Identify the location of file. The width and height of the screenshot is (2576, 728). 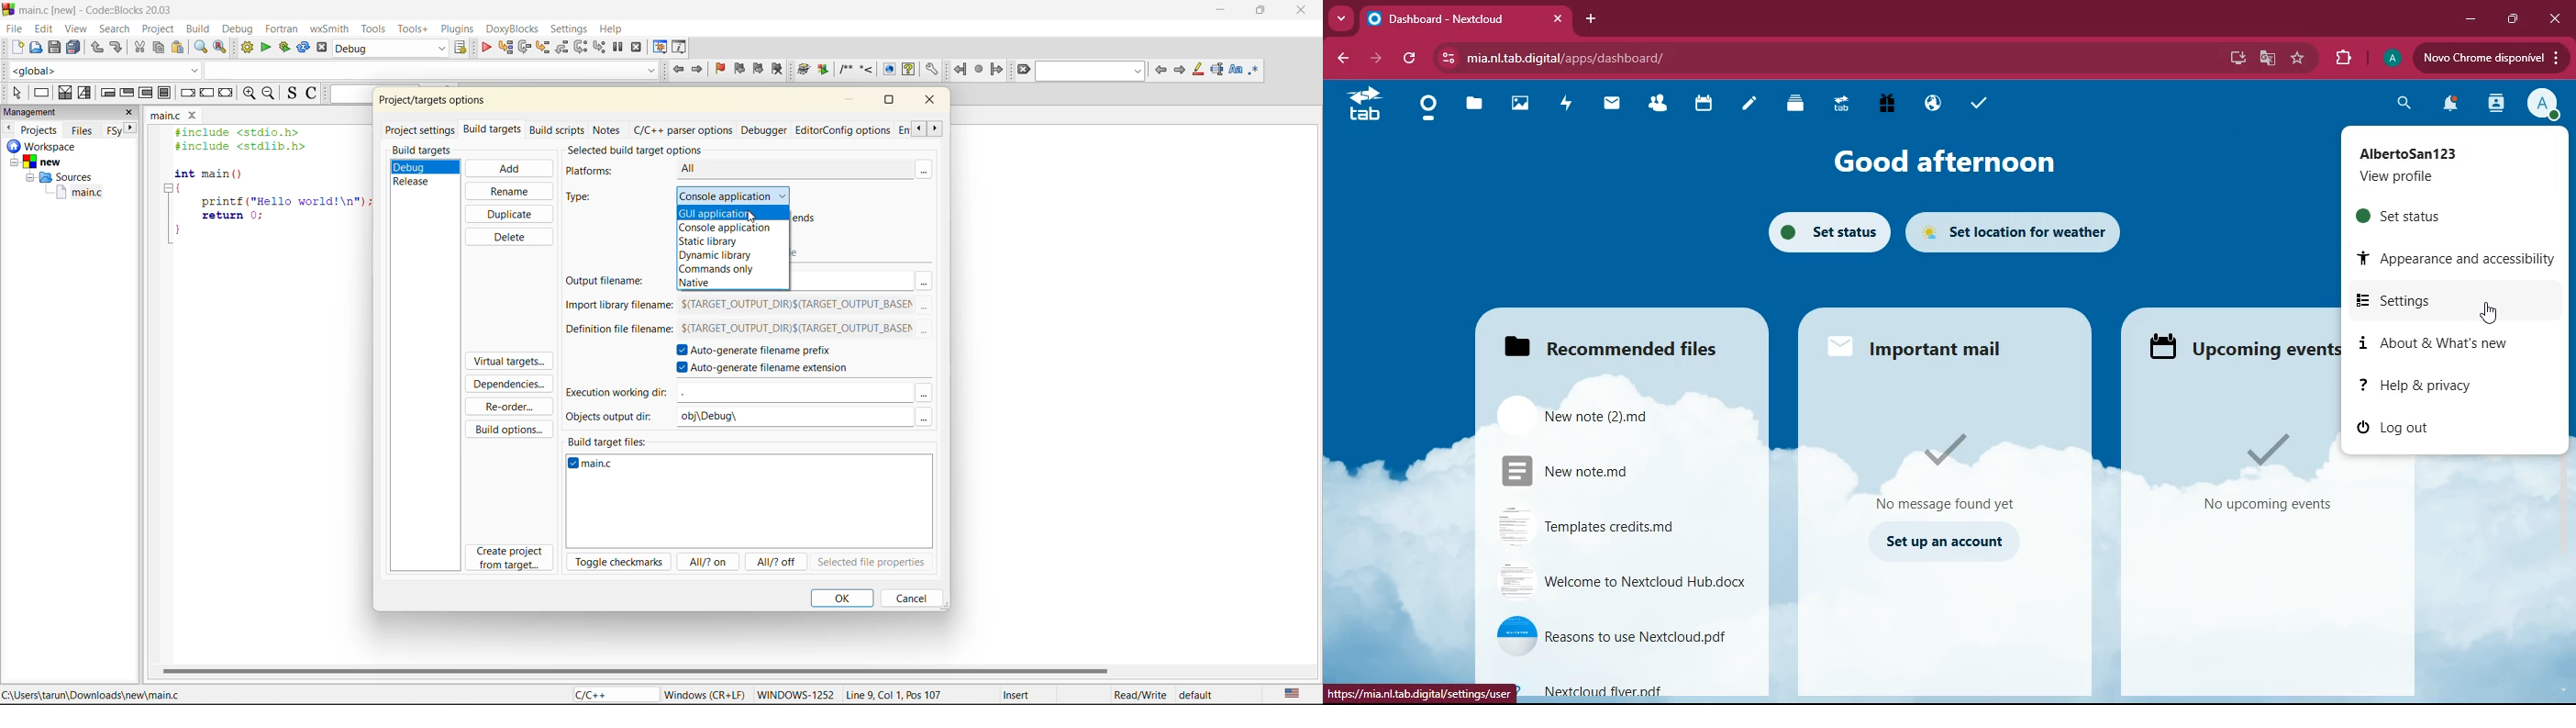
(1622, 581).